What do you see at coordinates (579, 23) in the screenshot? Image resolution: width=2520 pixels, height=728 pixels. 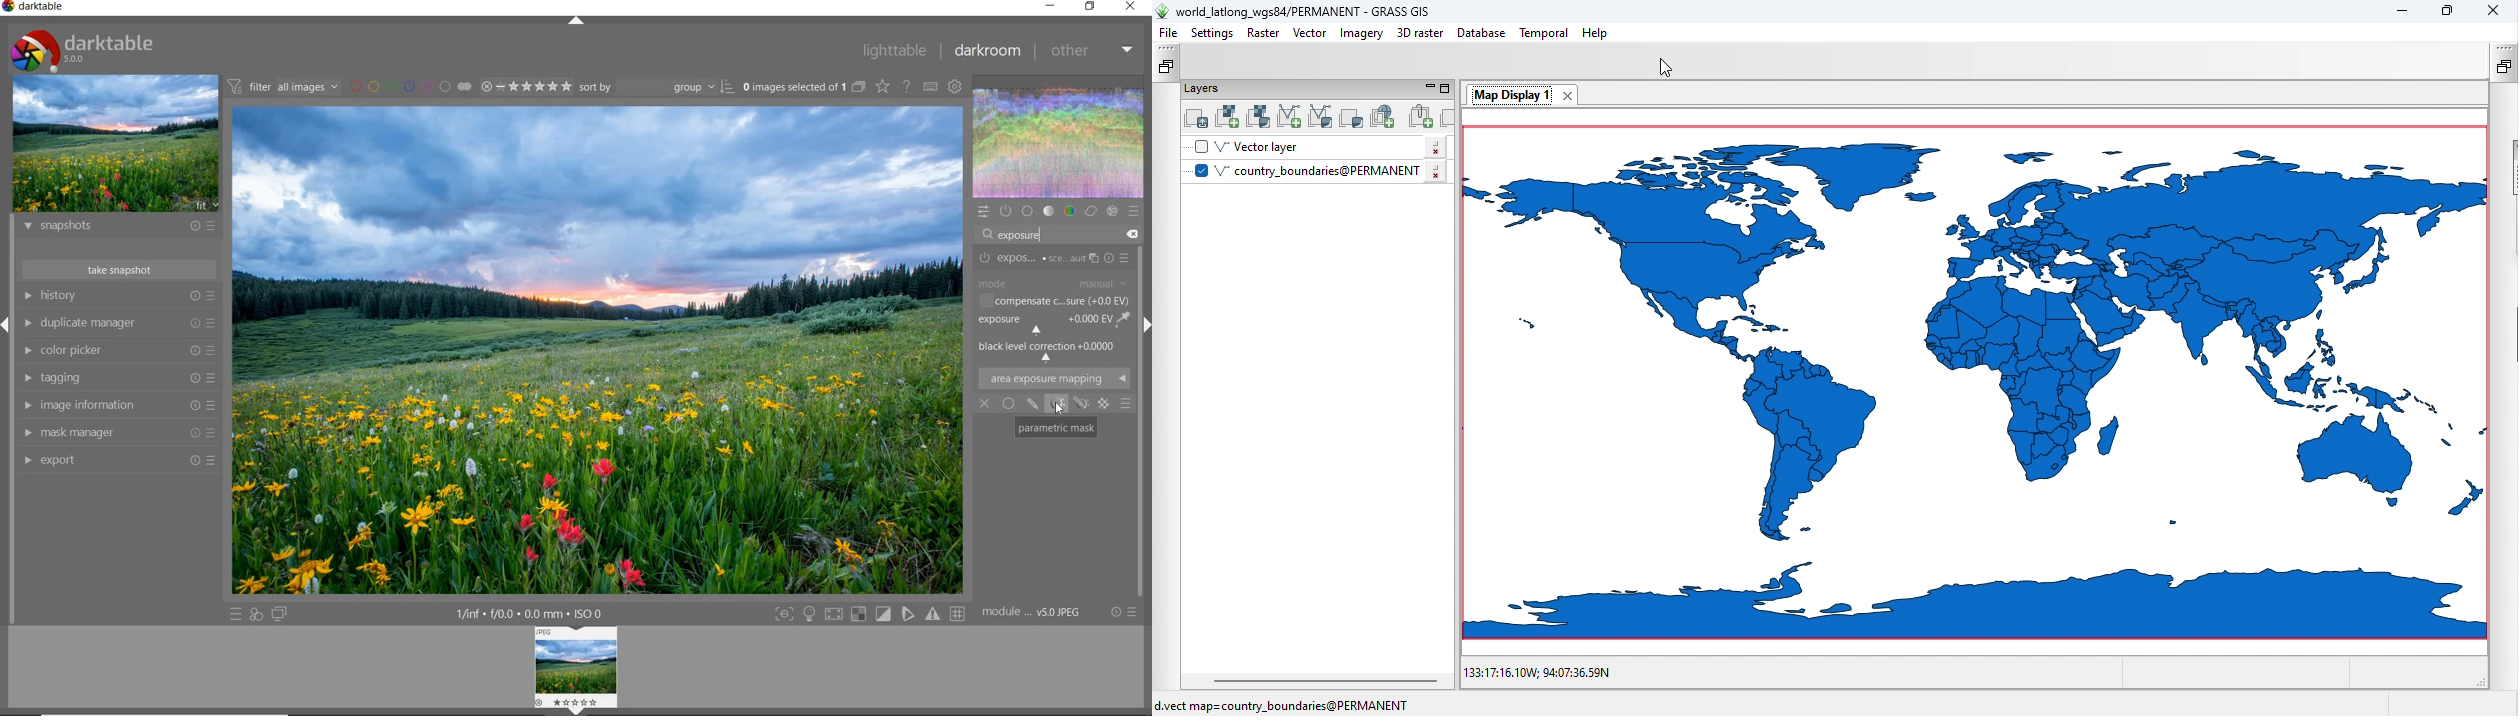 I see `expand/collapse` at bounding box center [579, 23].